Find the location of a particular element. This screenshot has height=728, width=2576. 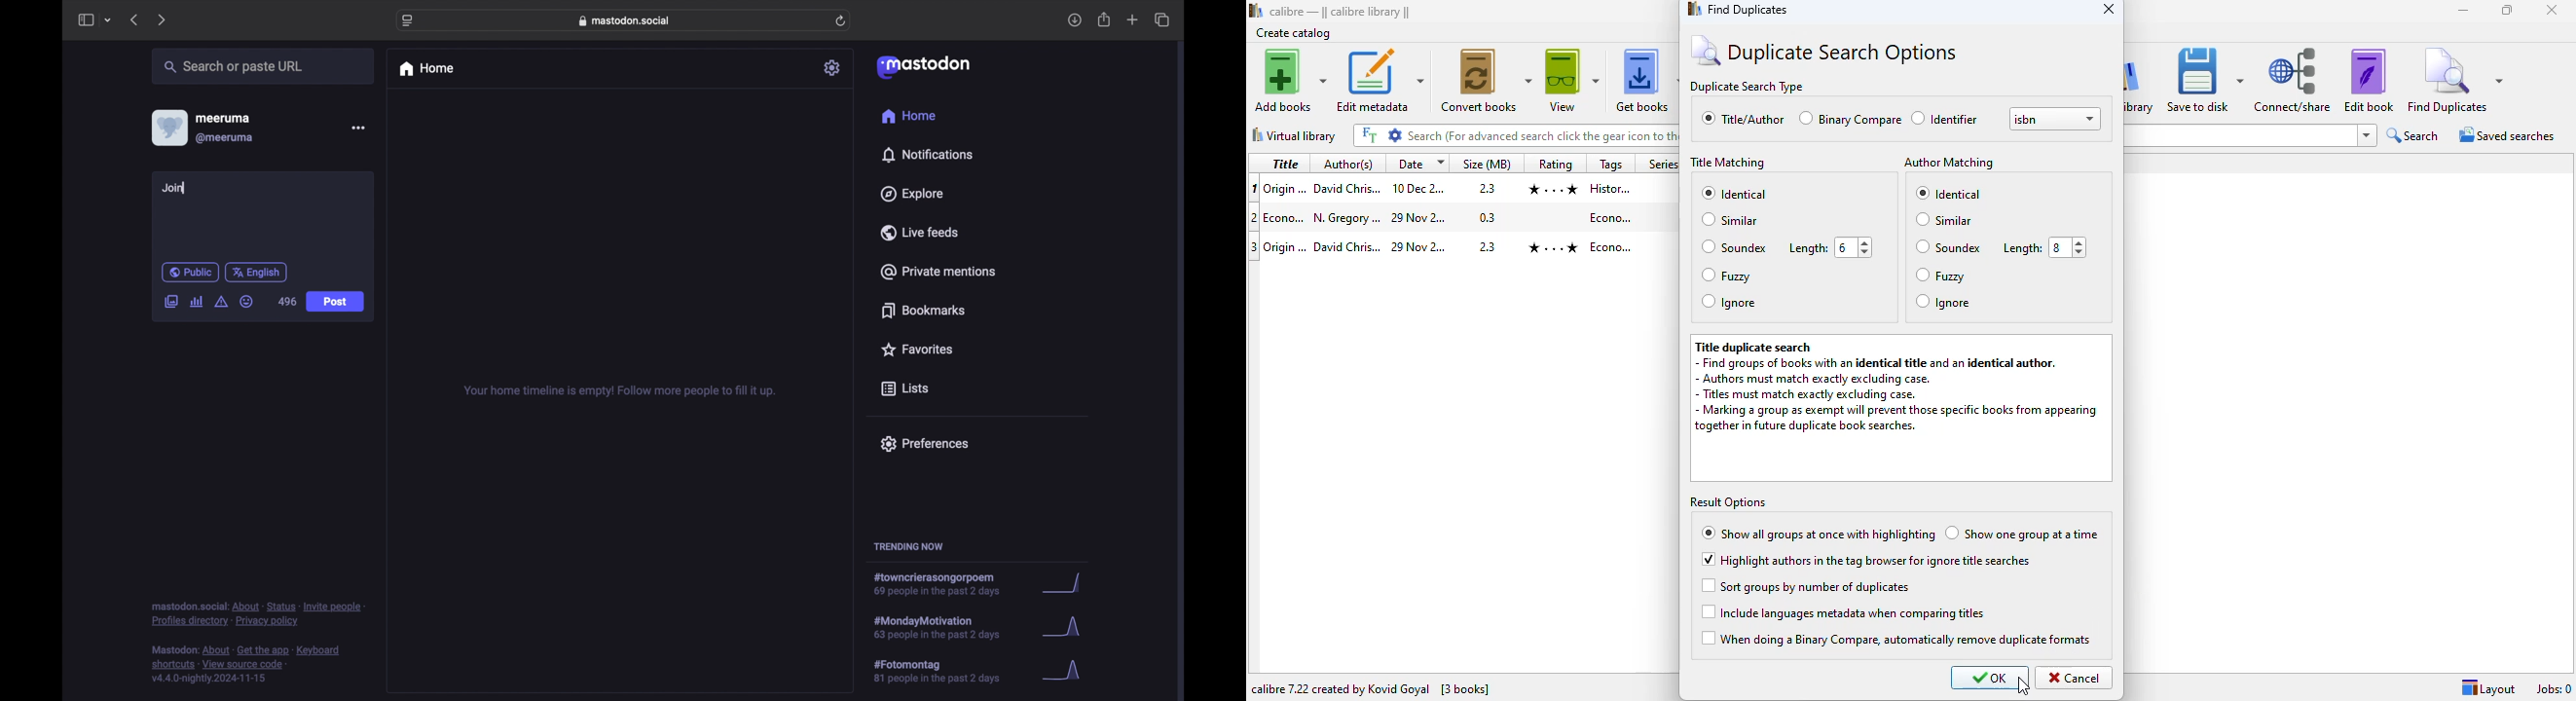

add image is located at coordinates (171, 302).